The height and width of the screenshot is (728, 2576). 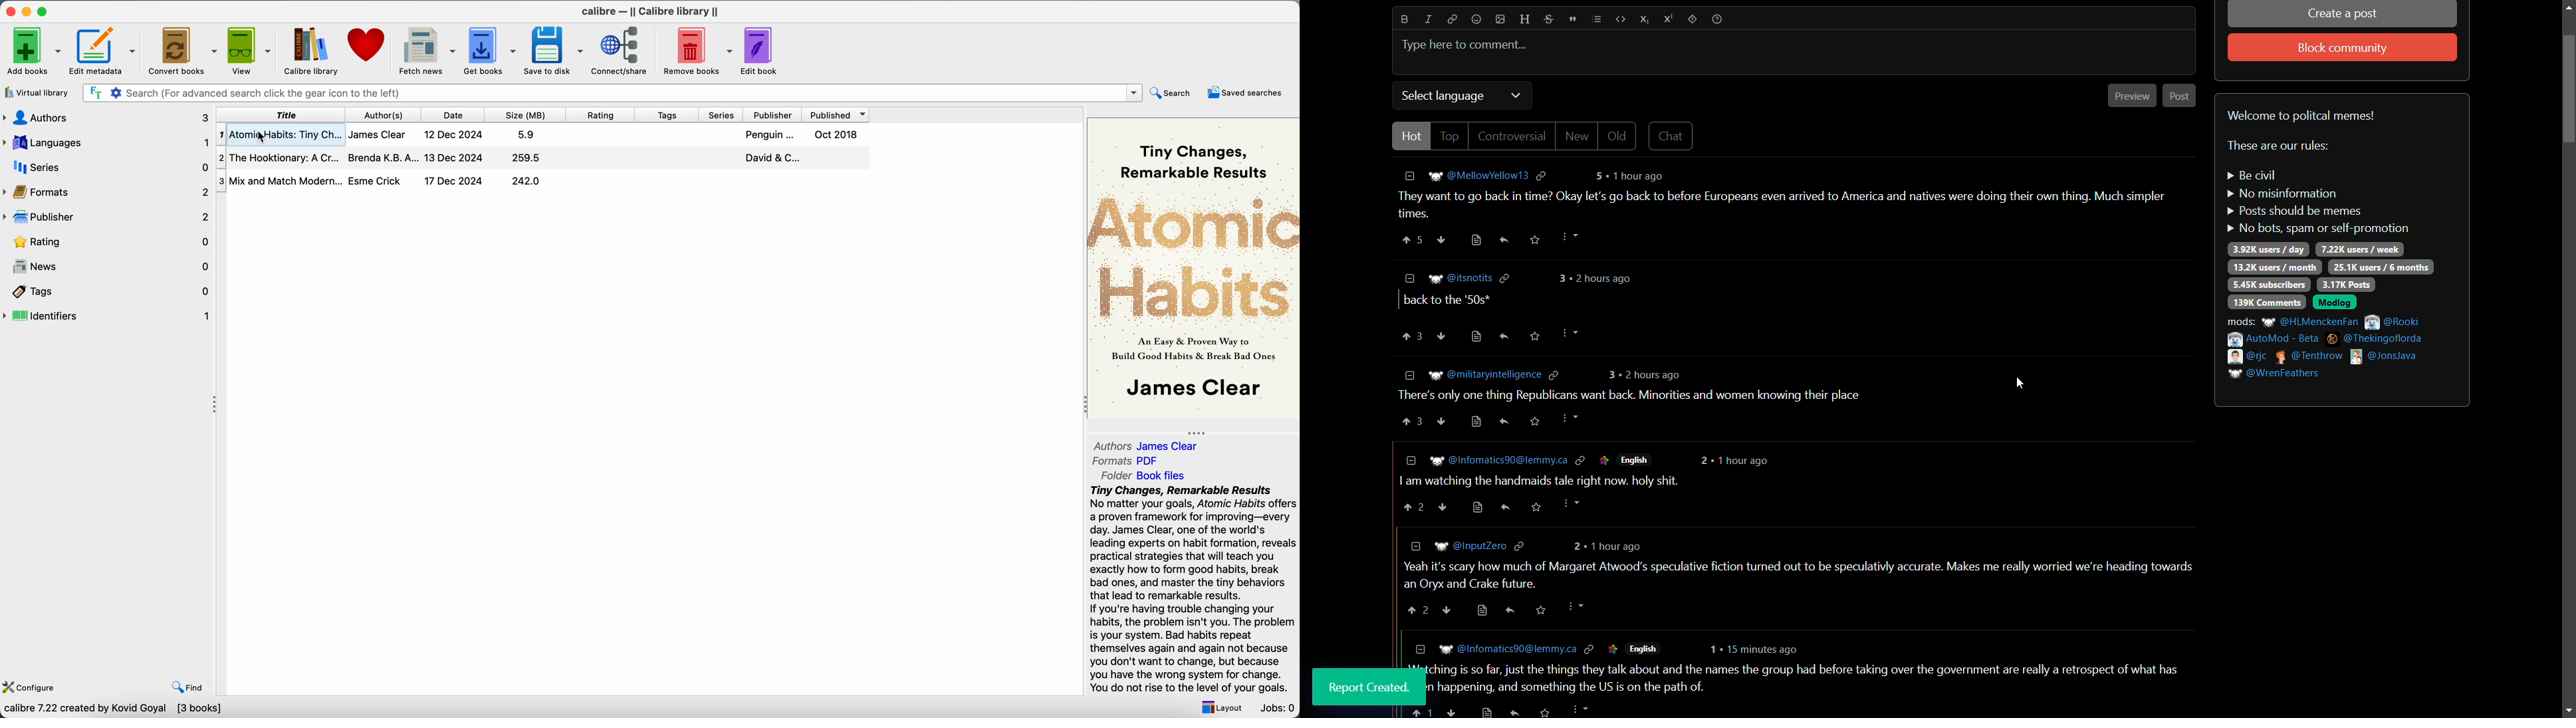 What do you see at coordinates (1194, 269) in the screenshot?
I see `book cover preview` at bounding box center [1194, 269].